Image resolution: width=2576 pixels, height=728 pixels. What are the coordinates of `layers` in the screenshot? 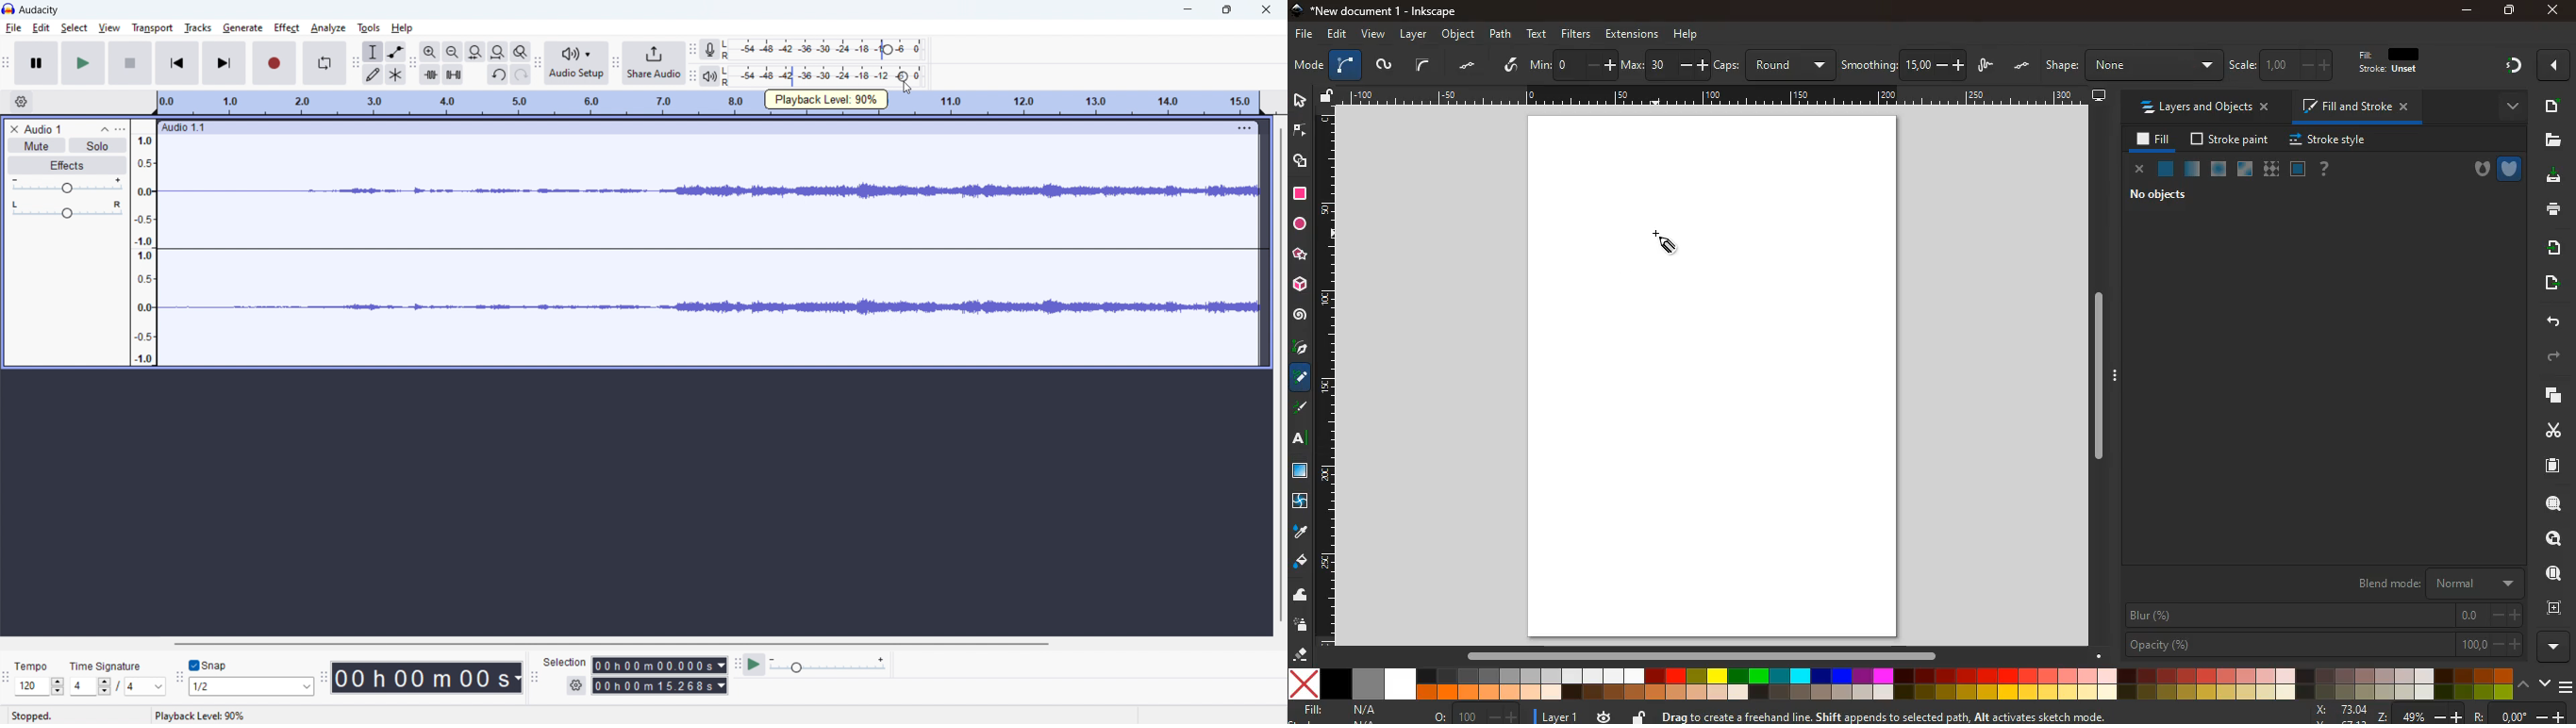 It's located at (2547, 395).